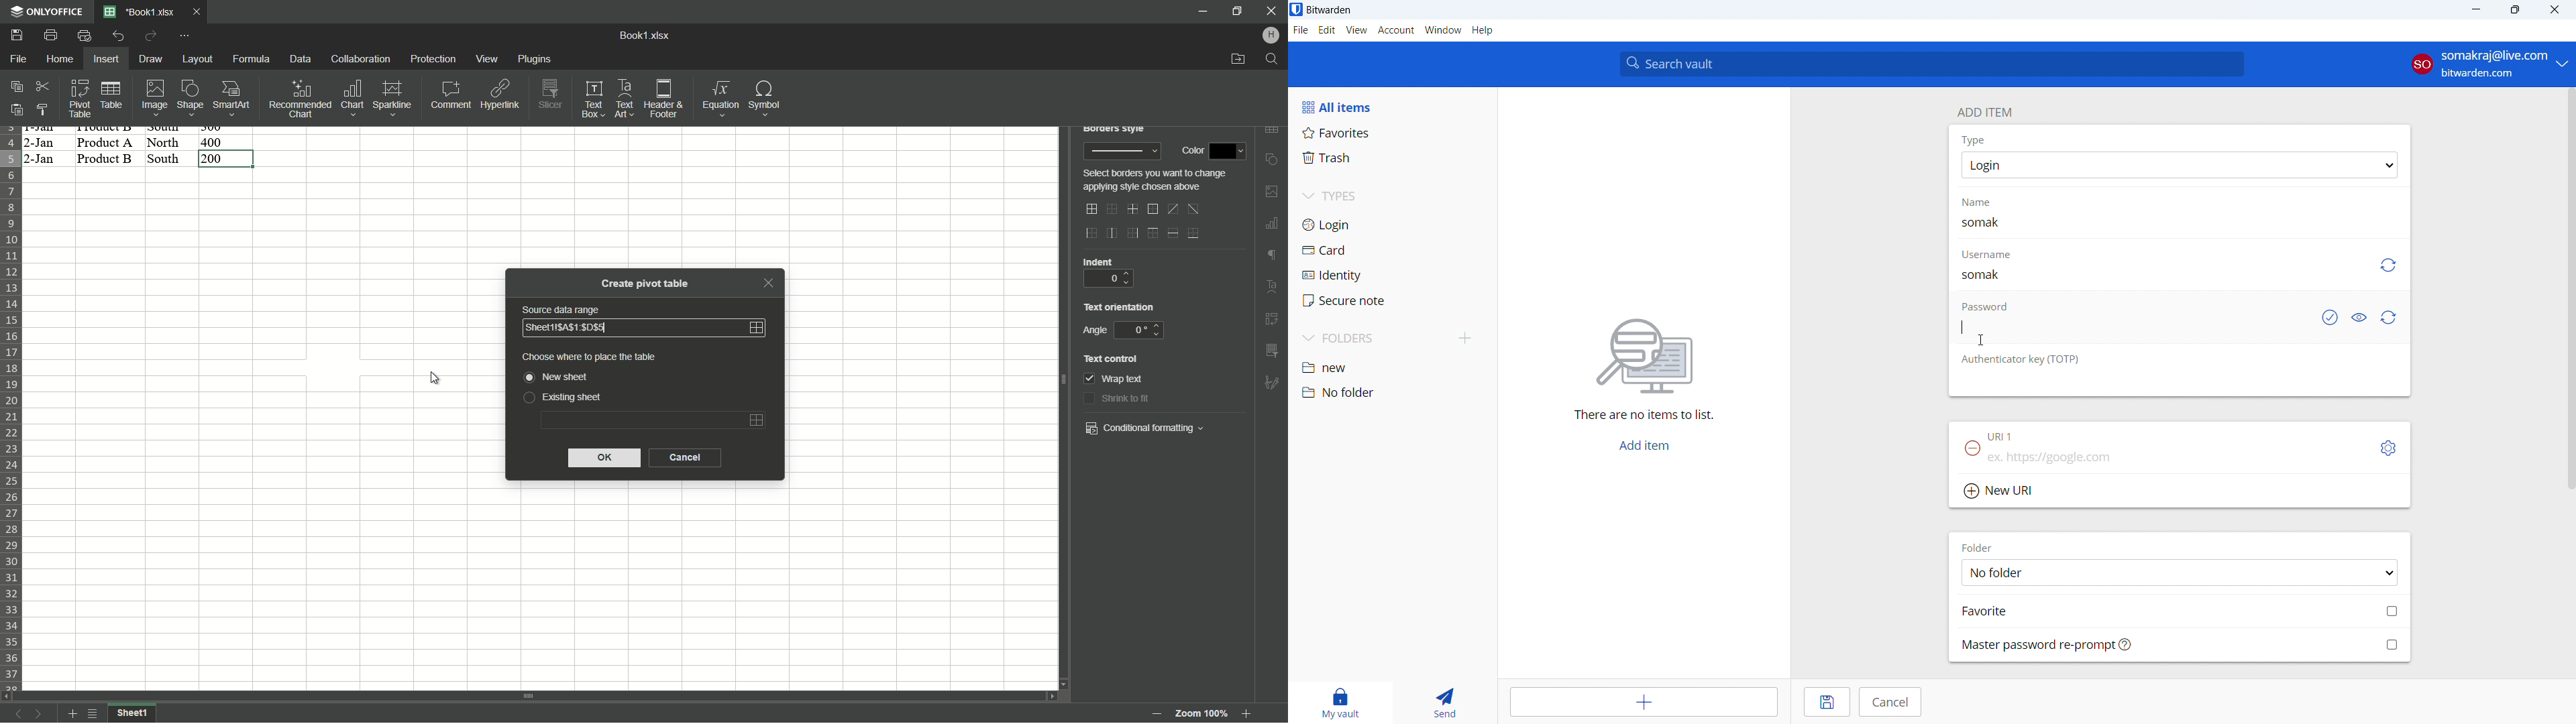  What do you see at coordinates (2179, 461) in the screenshot?
I see `add url` at bounding box center [2179, 461].